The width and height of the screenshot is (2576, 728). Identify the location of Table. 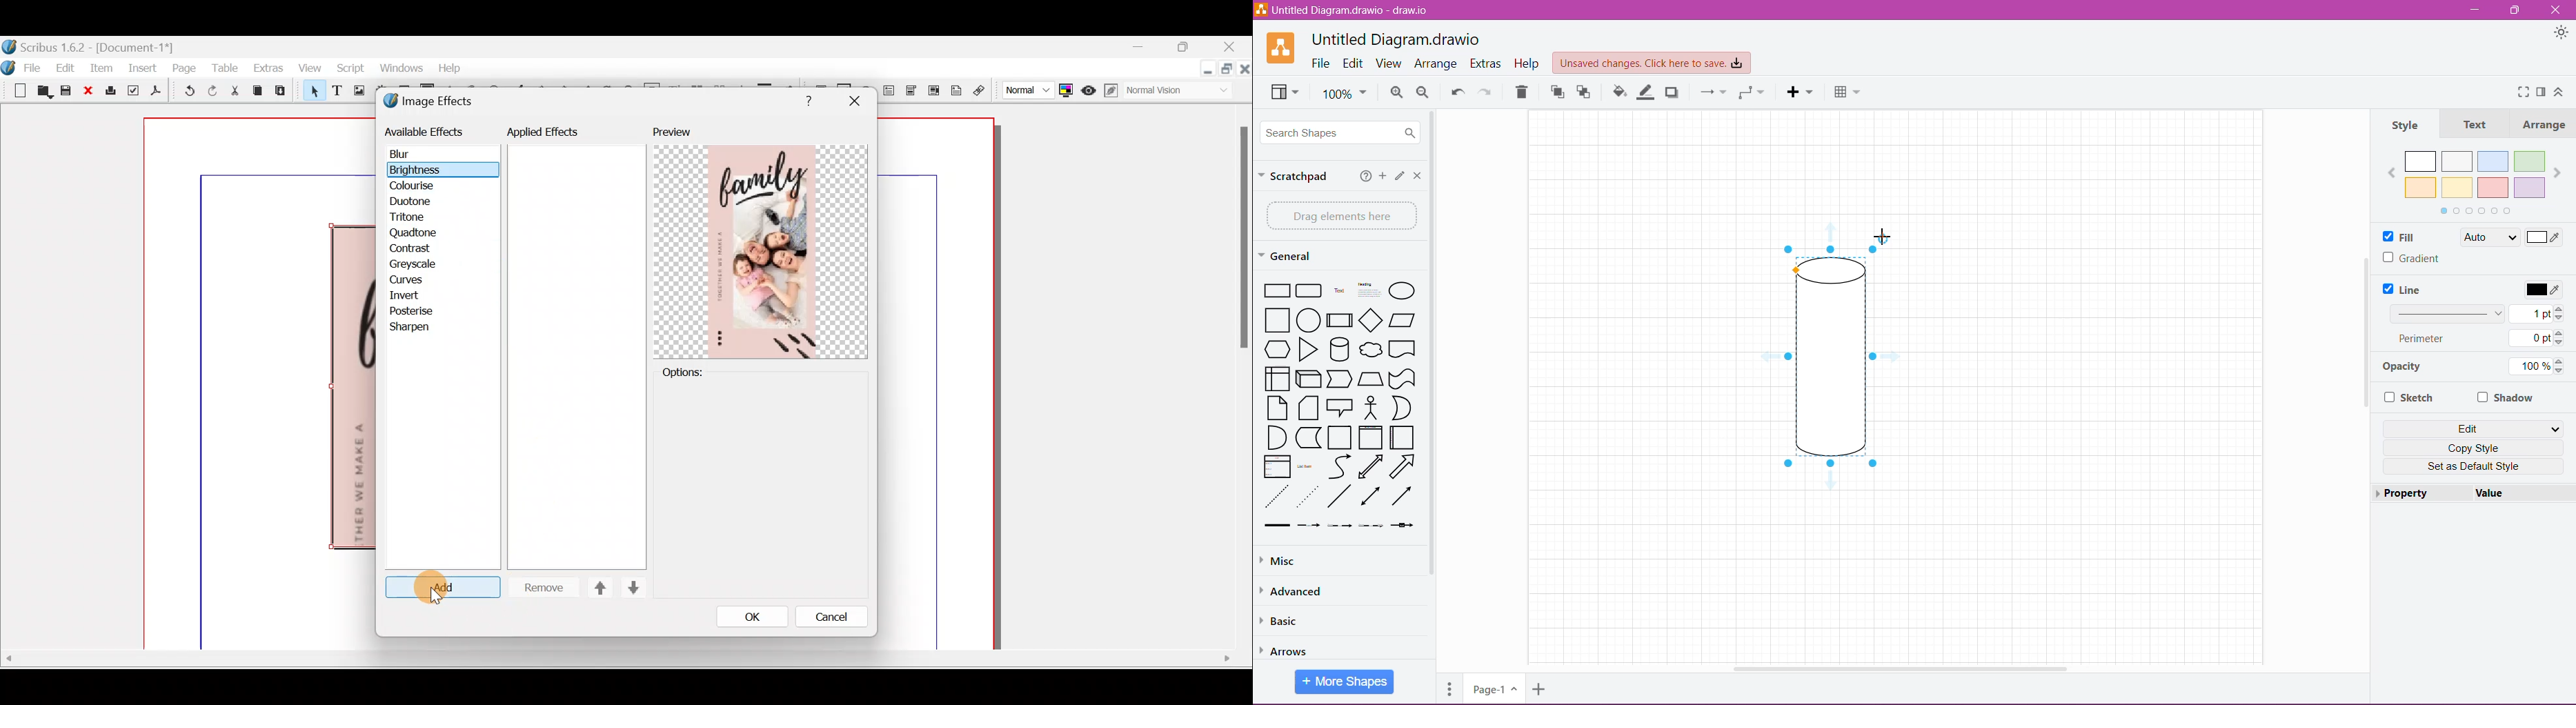
(1848, 93).